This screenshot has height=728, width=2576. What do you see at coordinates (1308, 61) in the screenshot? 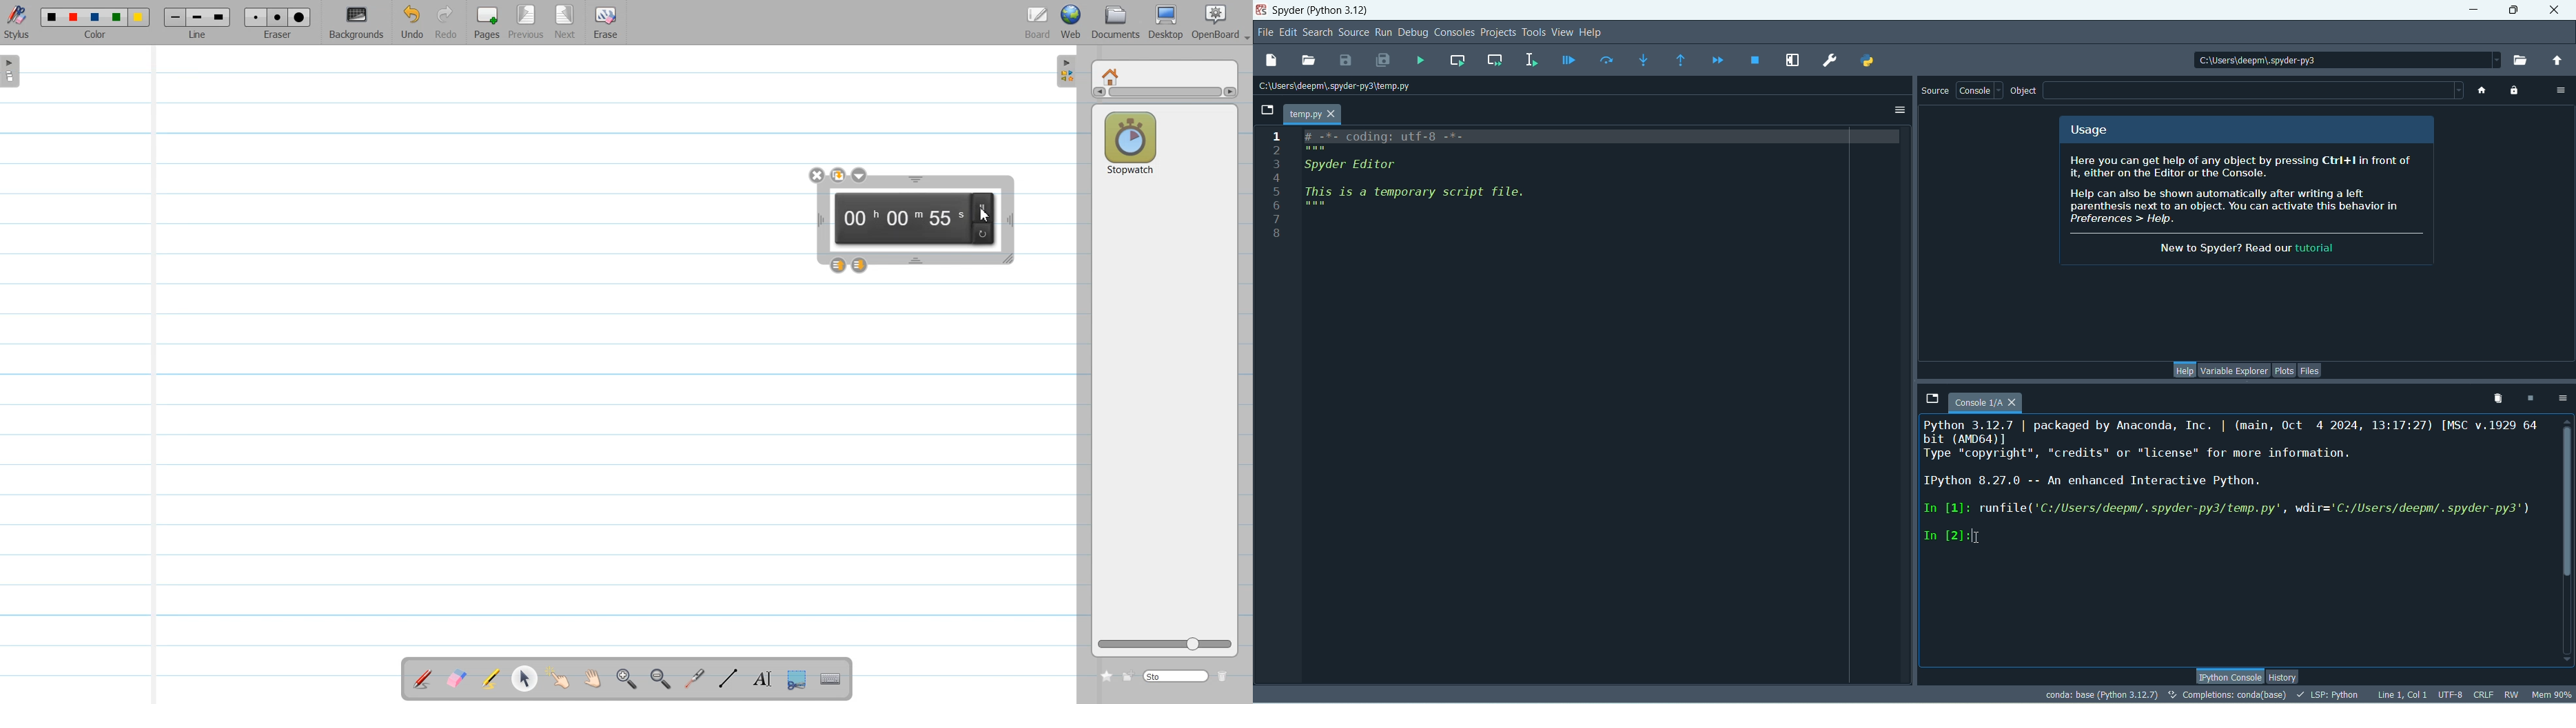
I see `open` at bounding box center [1308, 61].